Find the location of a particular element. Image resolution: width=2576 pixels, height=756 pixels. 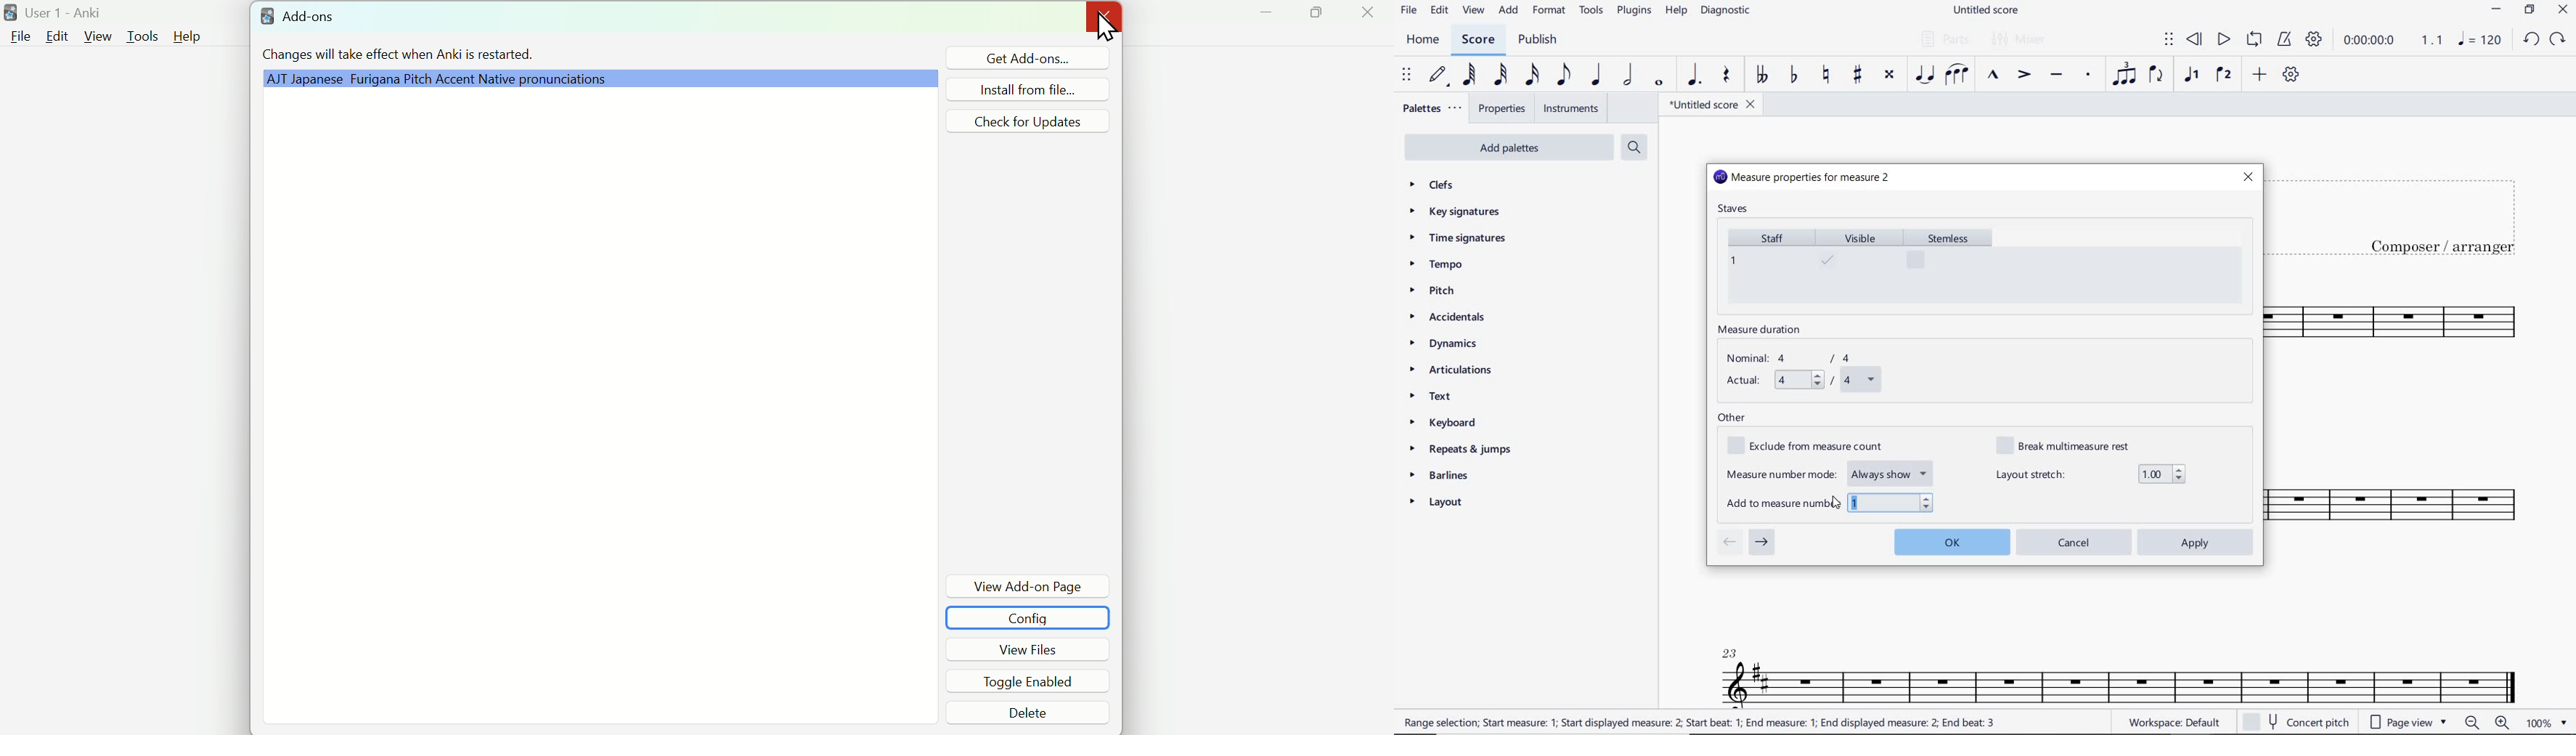

break multimeasure rest is located at coordinates (2073, 444).